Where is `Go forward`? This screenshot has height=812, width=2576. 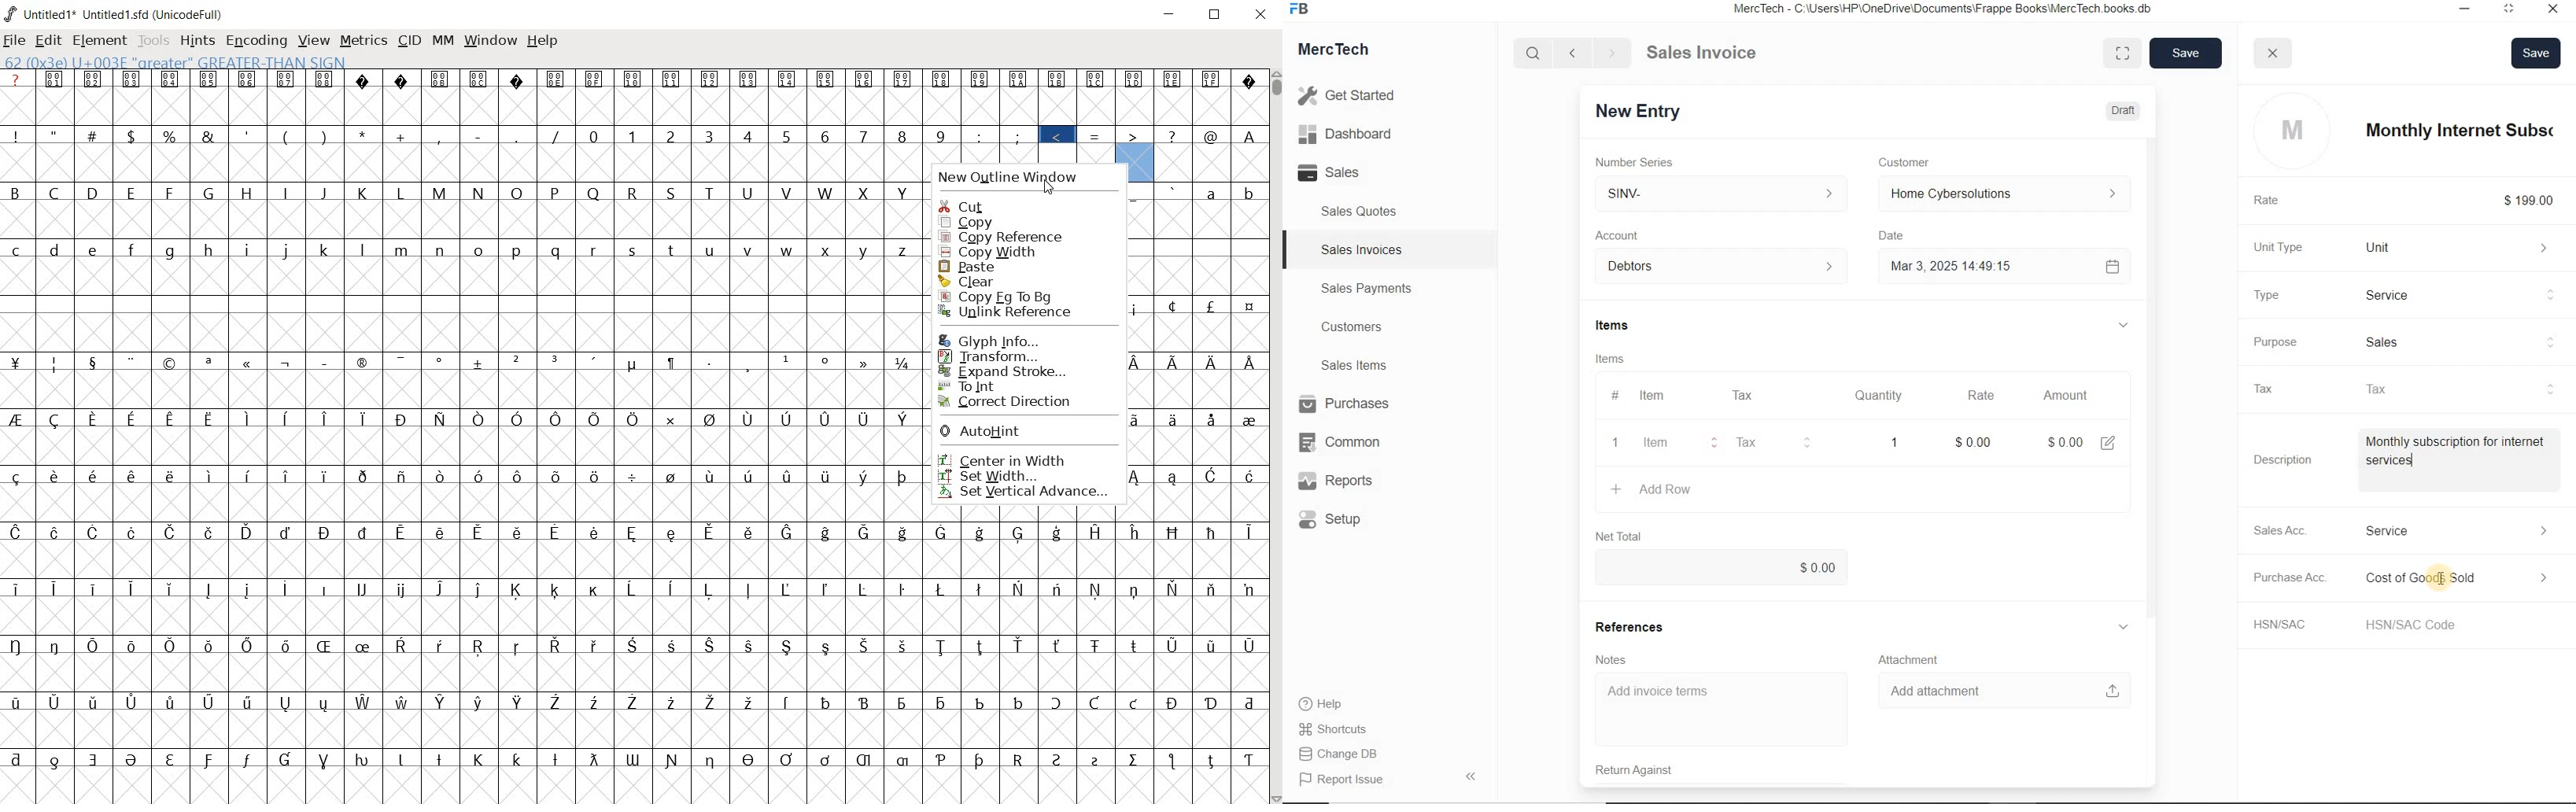
Go forward is located at coordinates (1611, 53).